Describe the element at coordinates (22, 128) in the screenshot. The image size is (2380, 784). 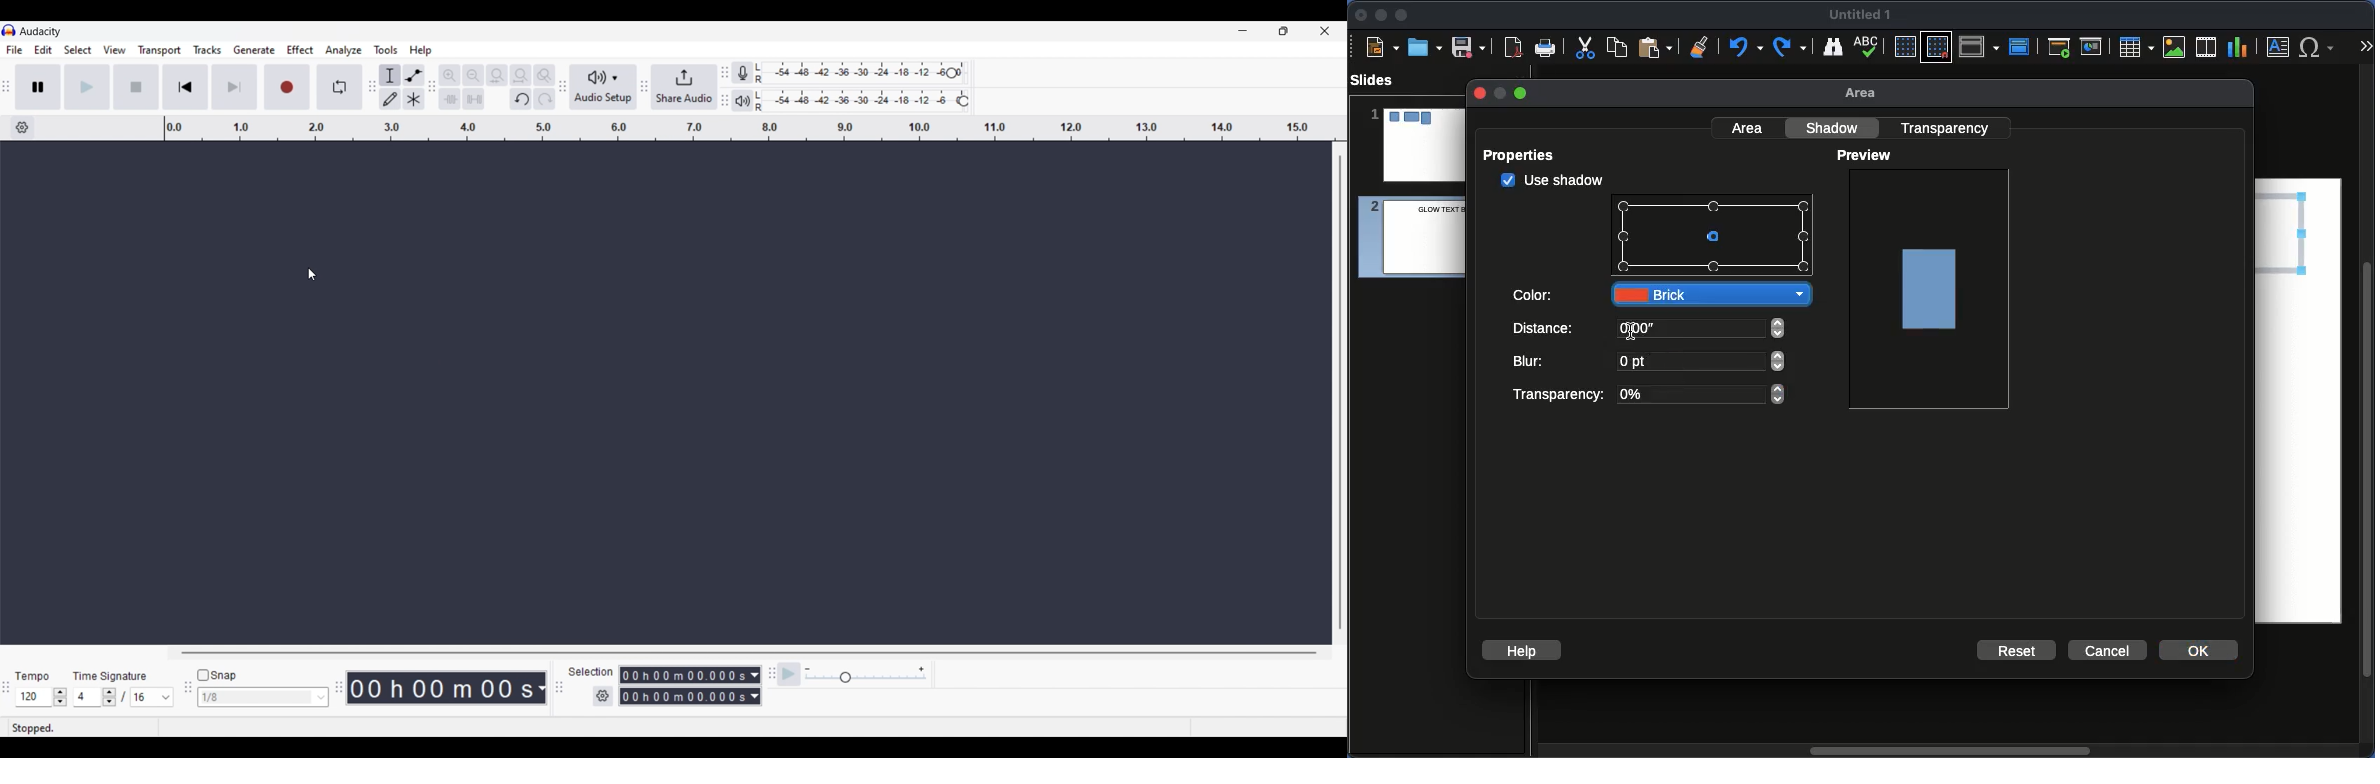
I see `Timeline options` at that location.